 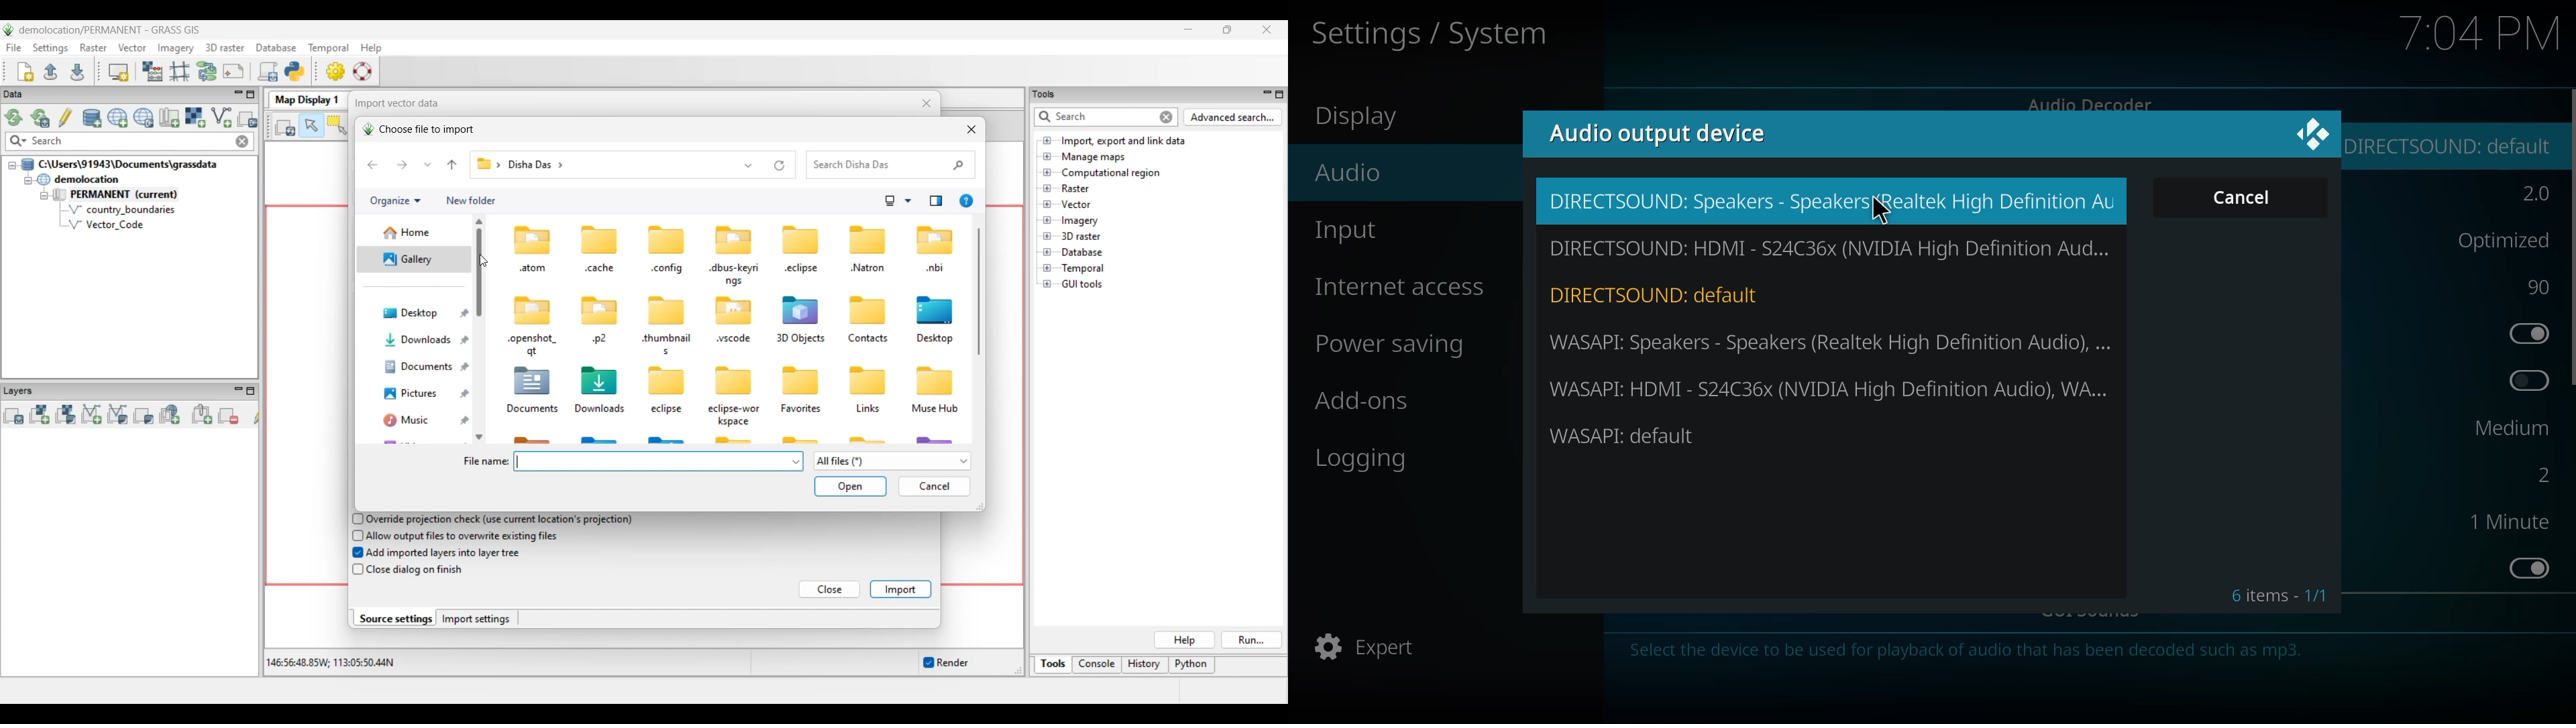 What do you see at coordinates (1350, 172) in the screenshot?
I see `audio` at bounding box center [1350, 172].